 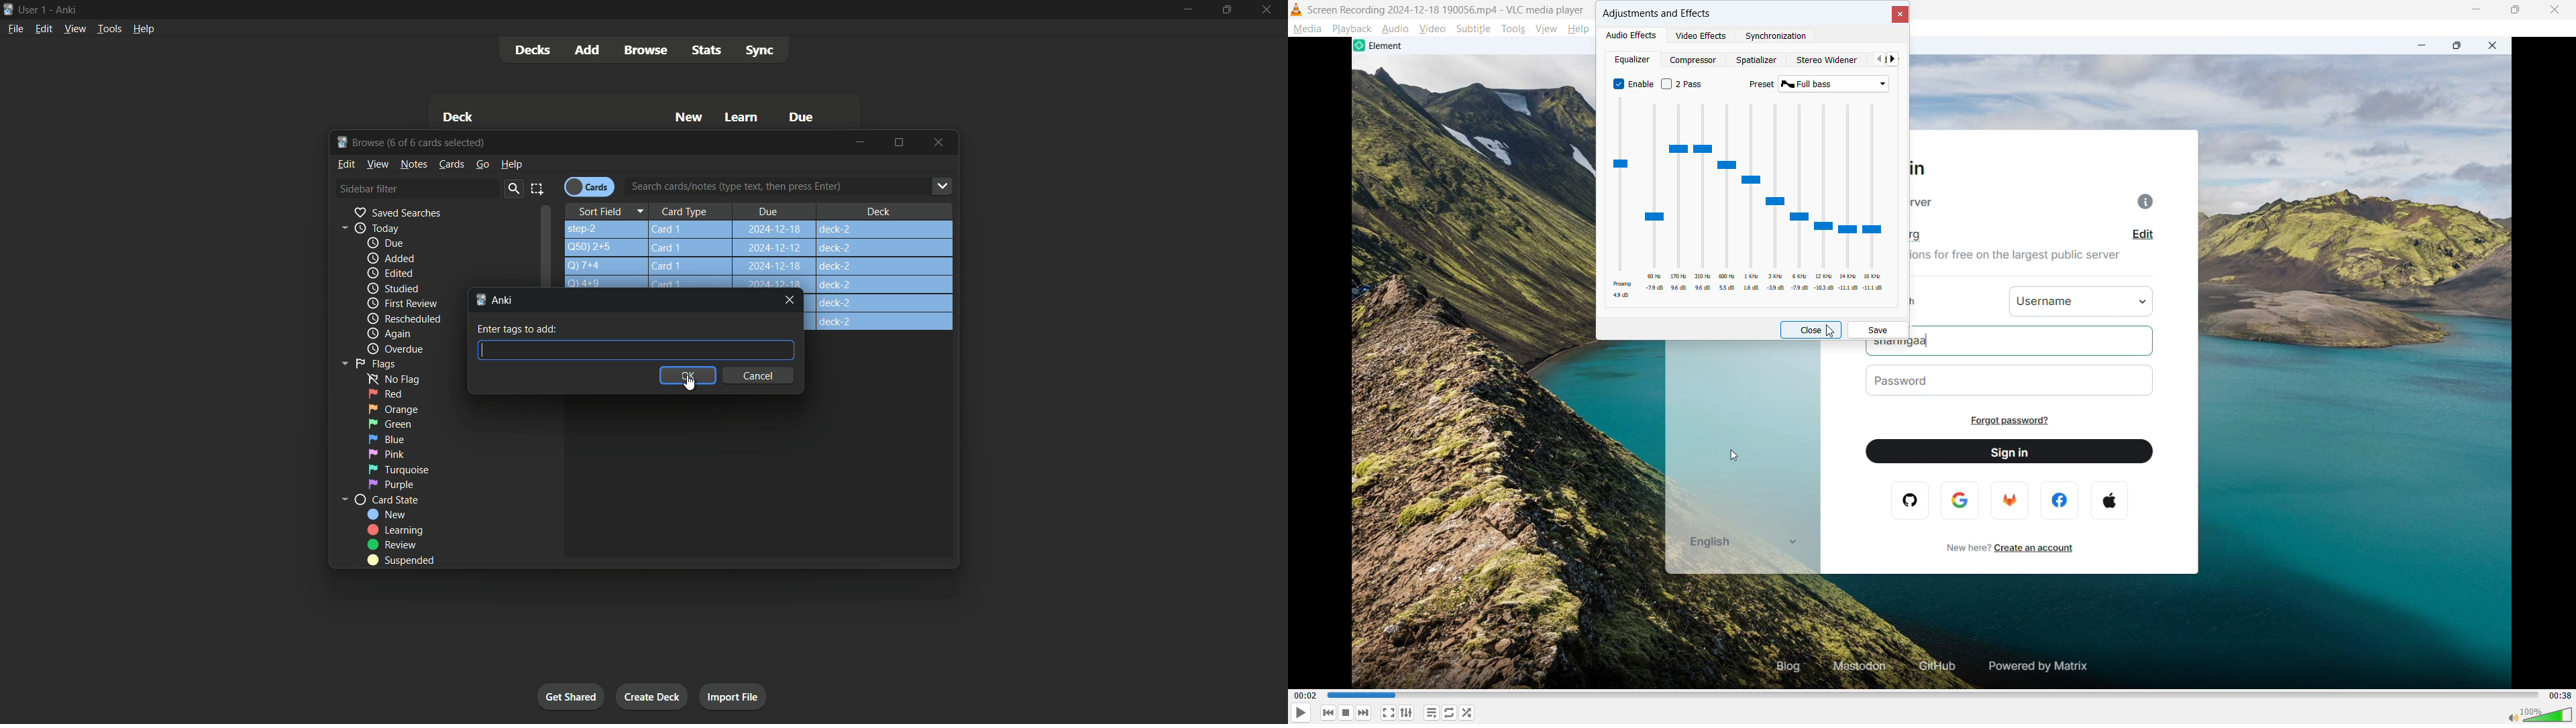 I want to click on help , so click(x=1579, y=29).